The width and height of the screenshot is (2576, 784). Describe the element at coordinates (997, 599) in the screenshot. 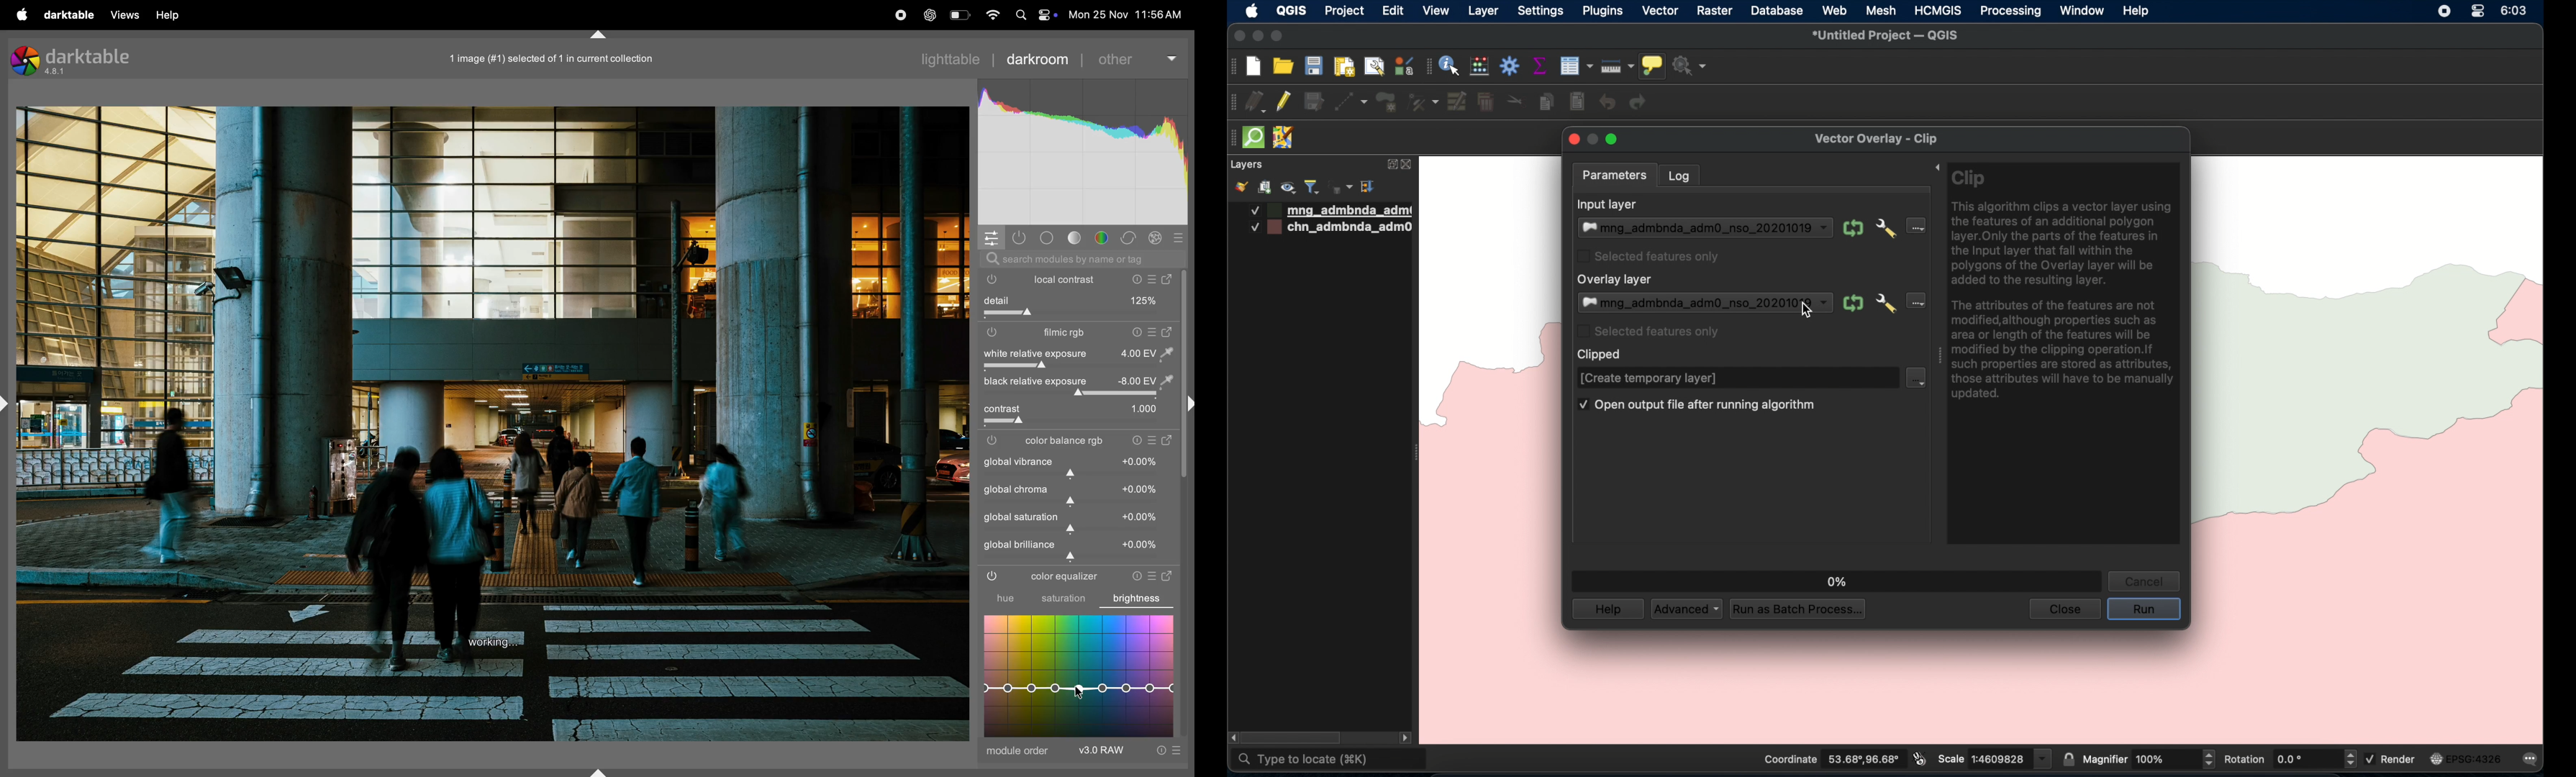

I see `hue` at that location.